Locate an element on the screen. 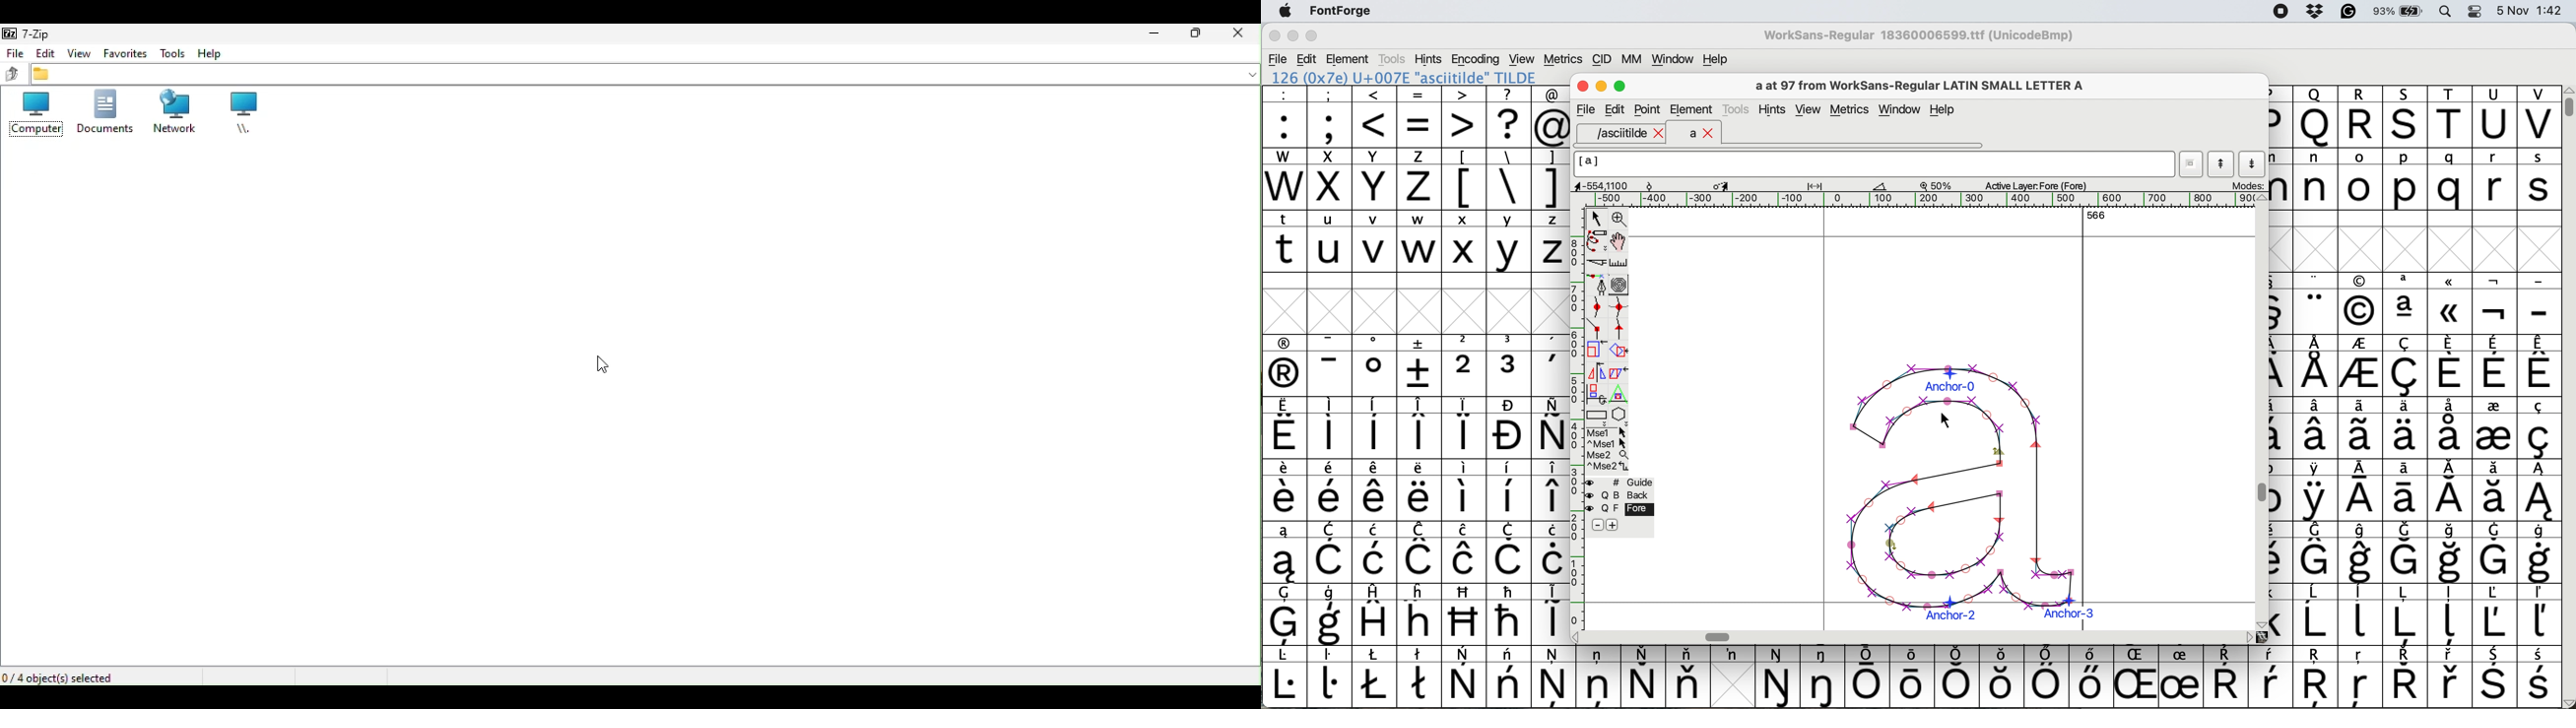  flip selection is located at coordinates (1597, 371).